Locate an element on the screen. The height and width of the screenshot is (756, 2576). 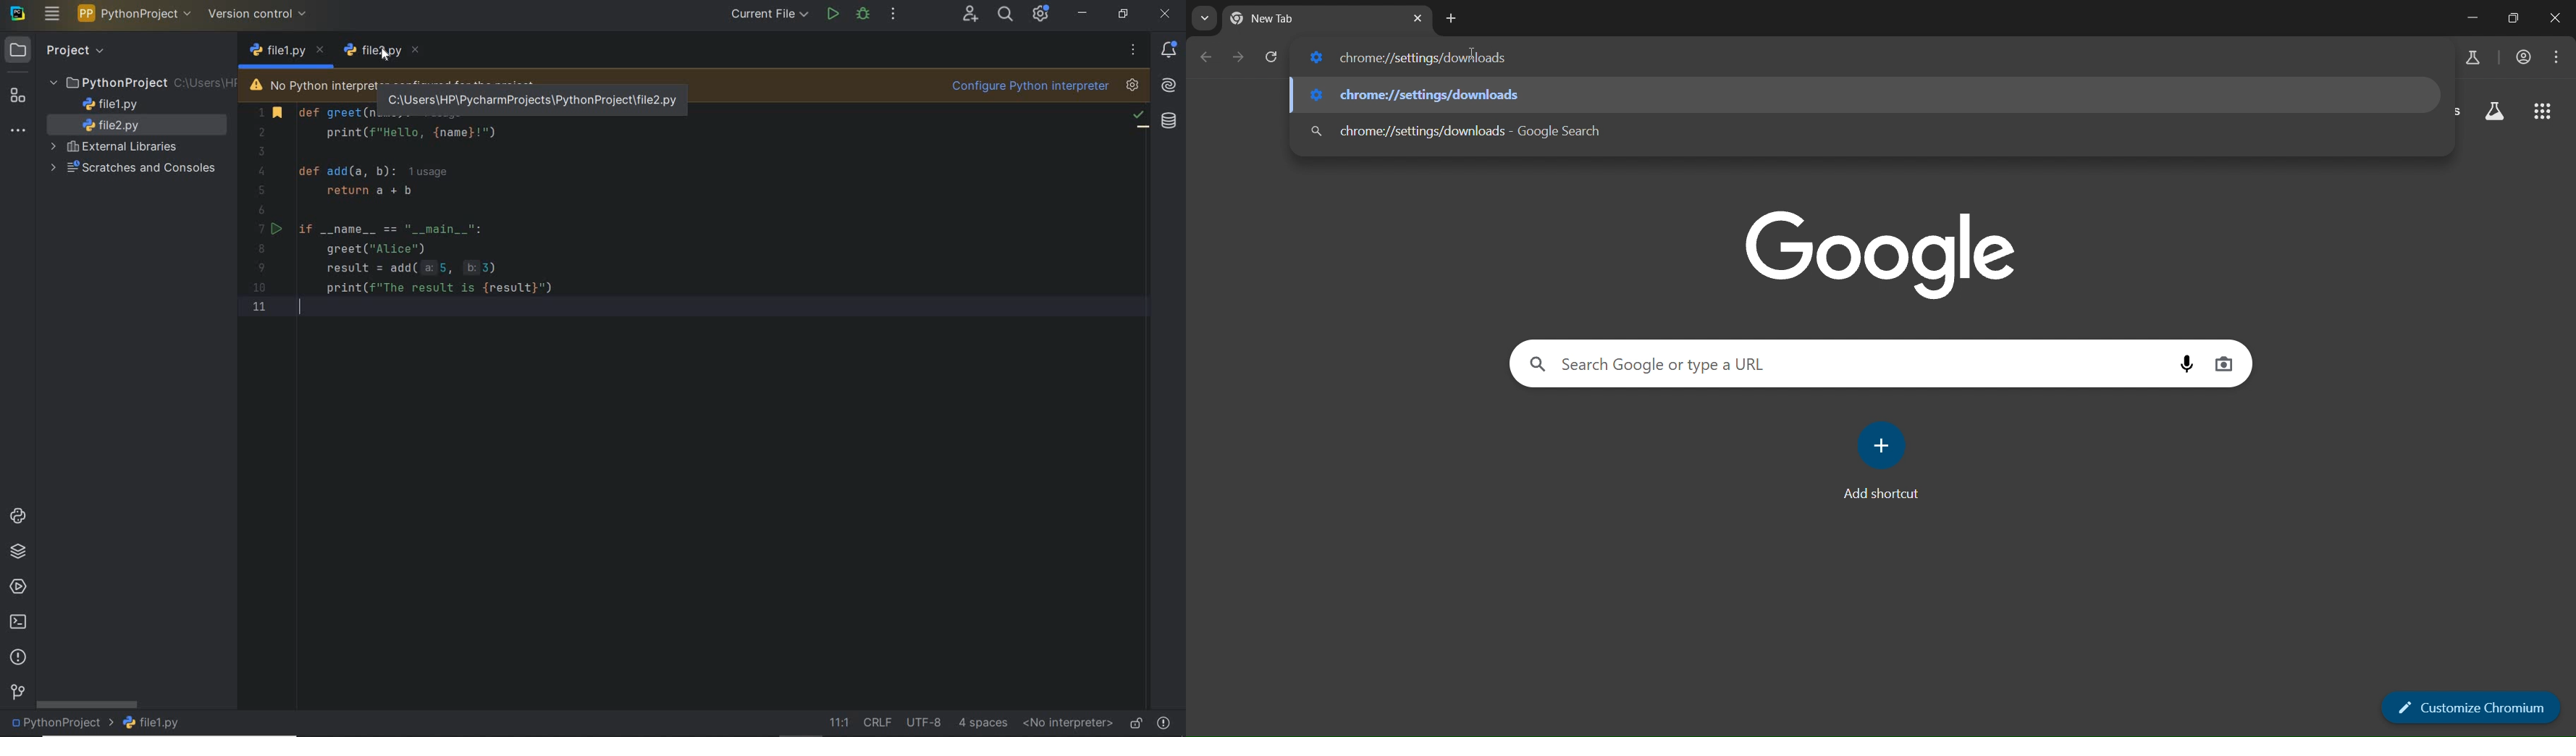
python consoles is located at coordinates (17, 517).